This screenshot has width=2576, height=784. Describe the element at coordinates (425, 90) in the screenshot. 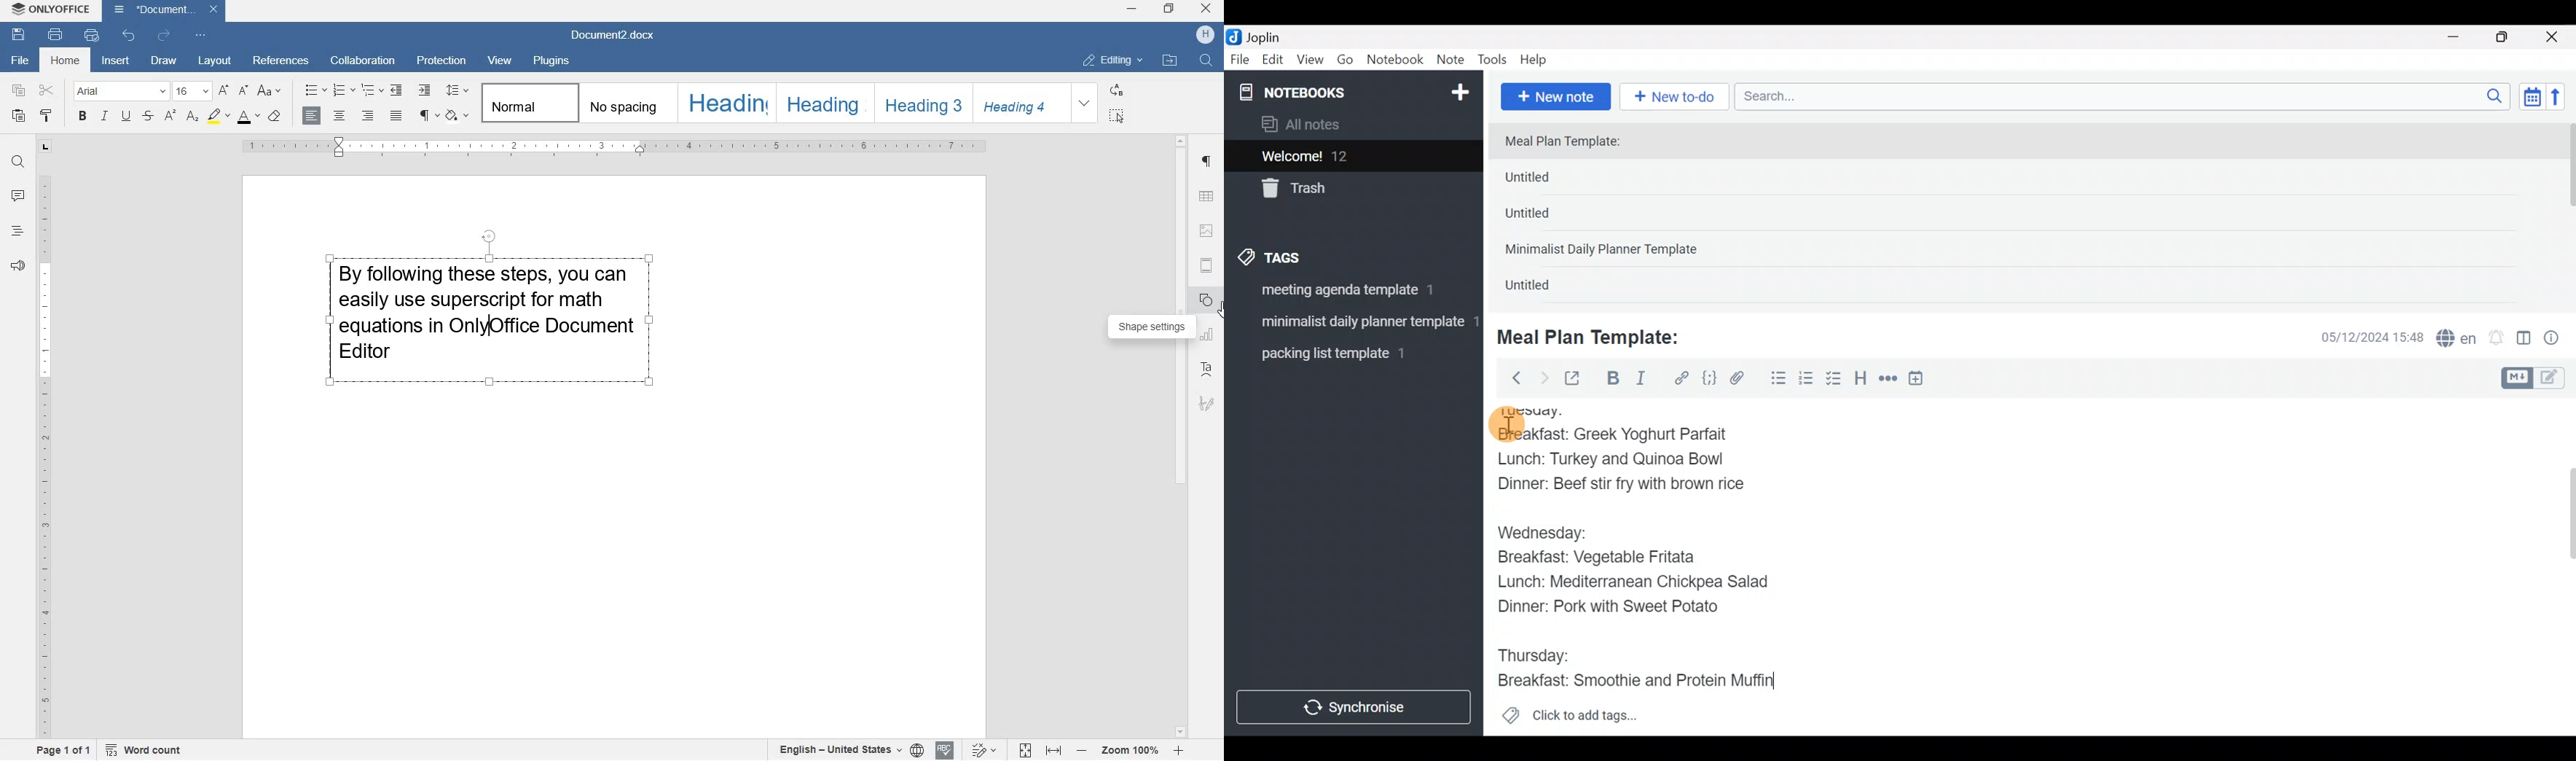

I see `increase indent` at that location.